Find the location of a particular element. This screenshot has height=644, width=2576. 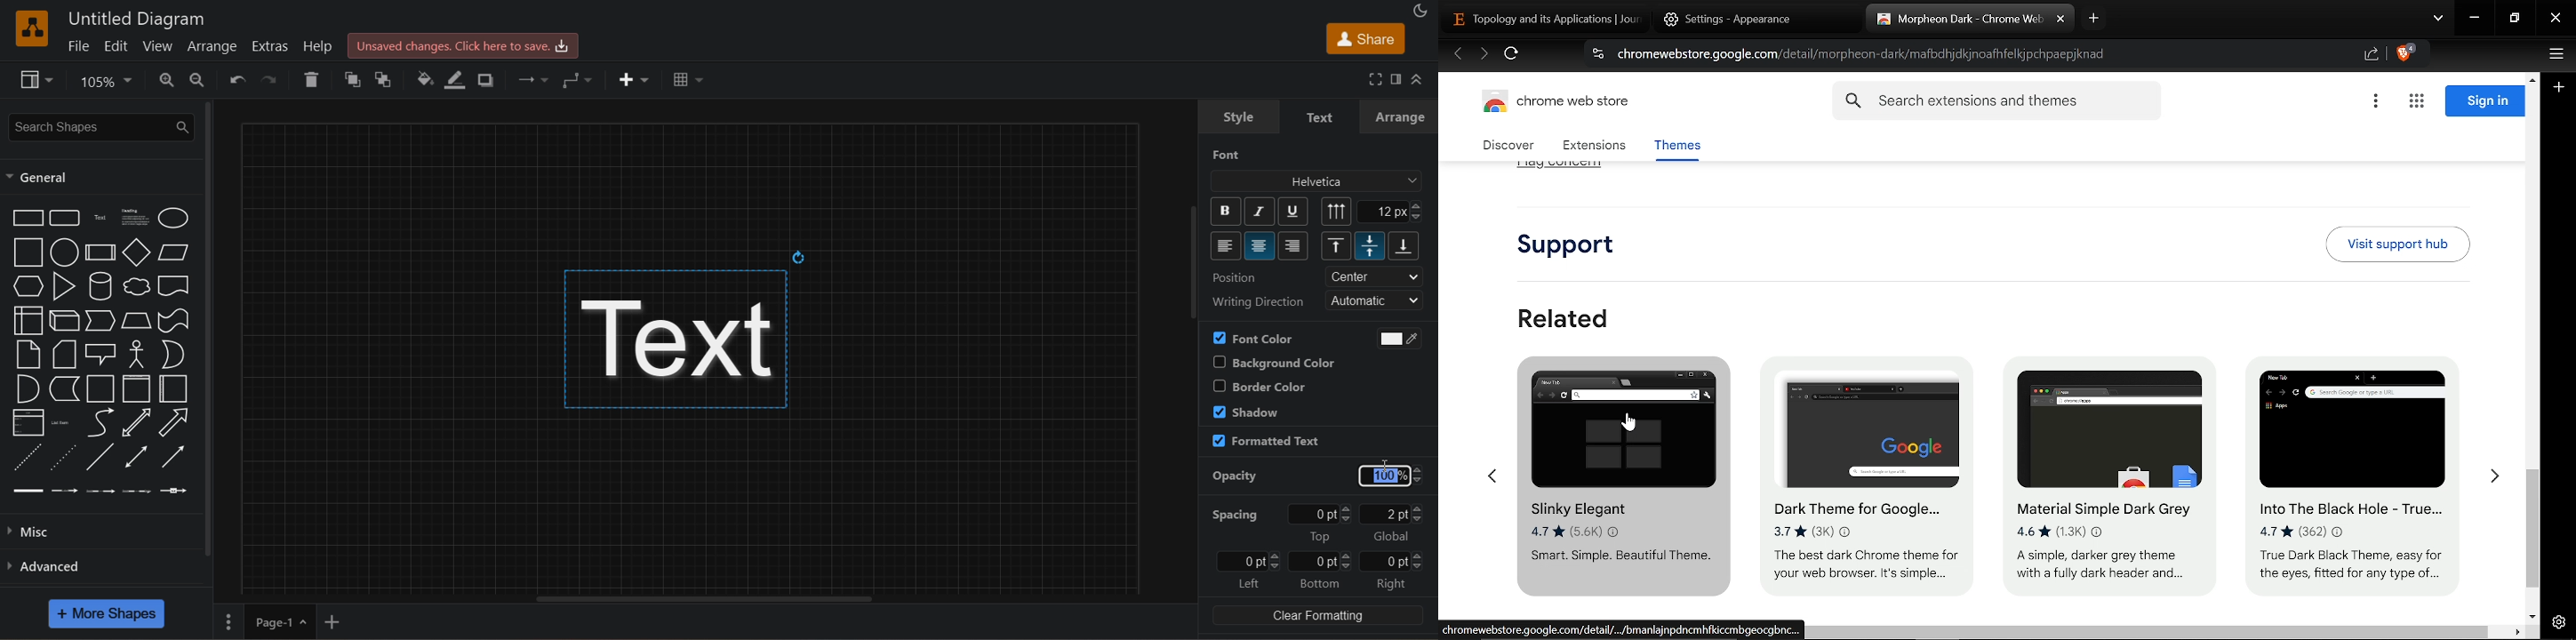

global is located at coordinates (1392, 537).